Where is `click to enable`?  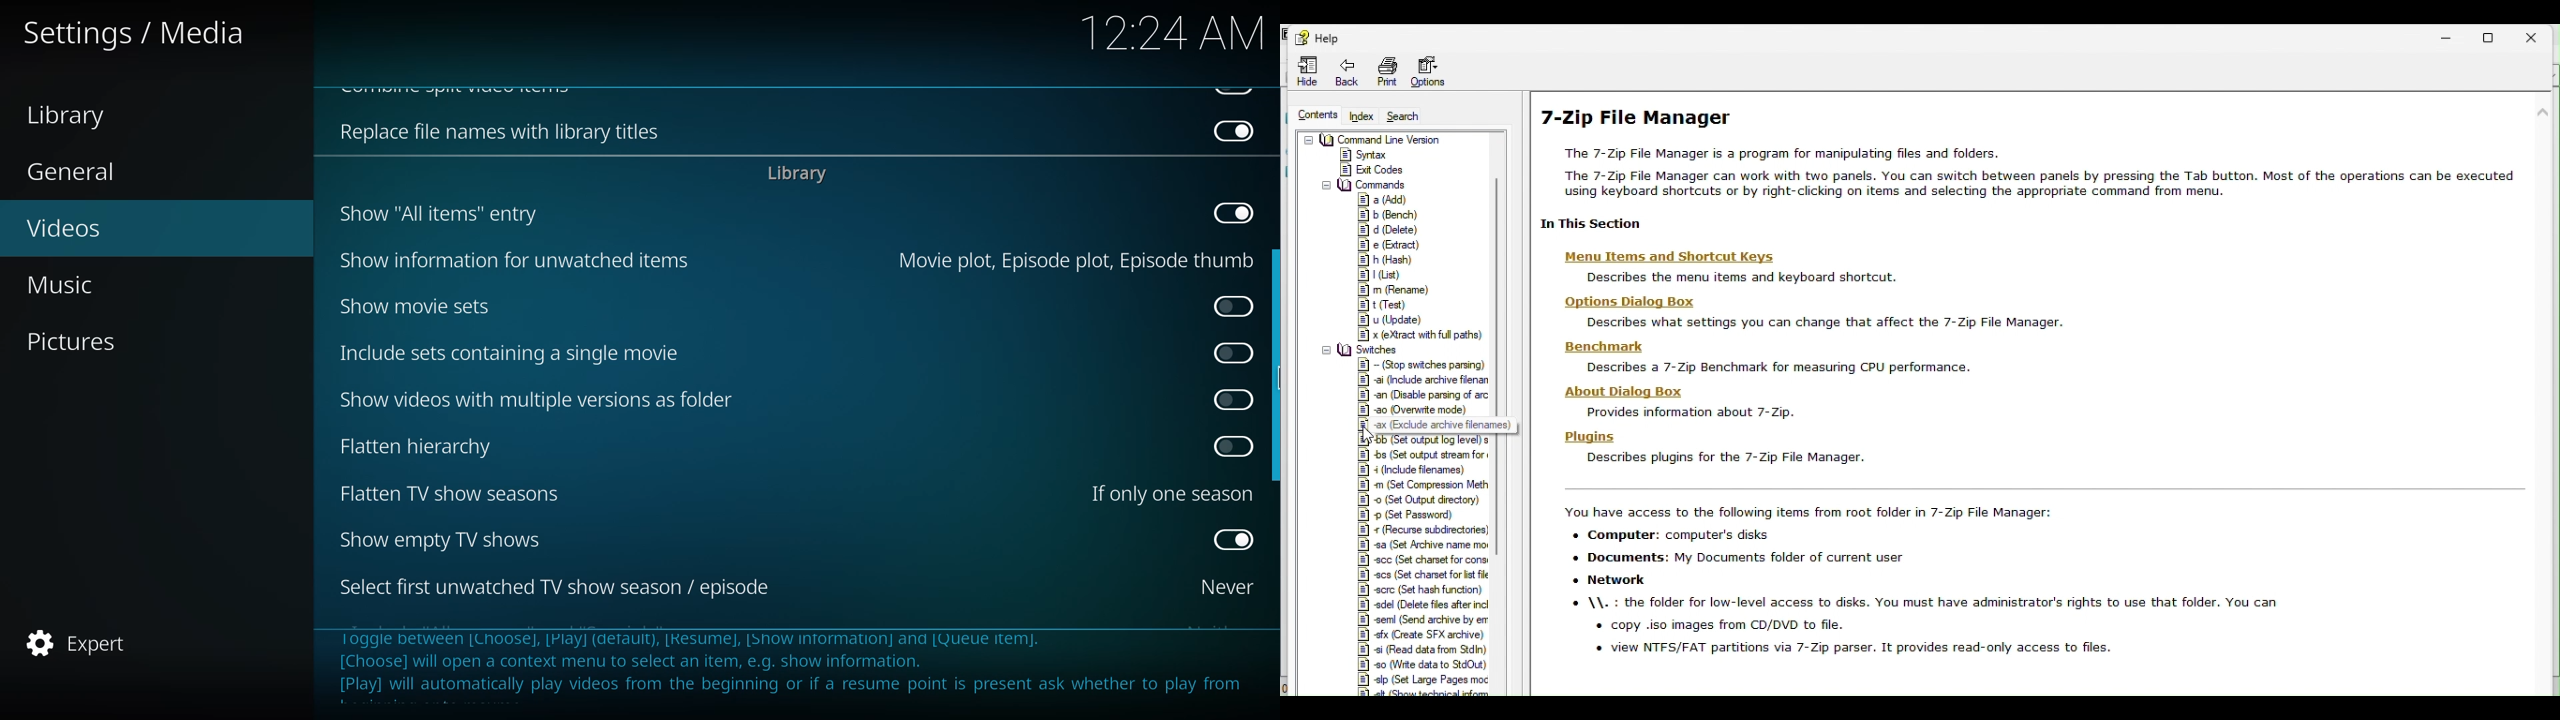
click to enable is located at coordinates (1232, 351).